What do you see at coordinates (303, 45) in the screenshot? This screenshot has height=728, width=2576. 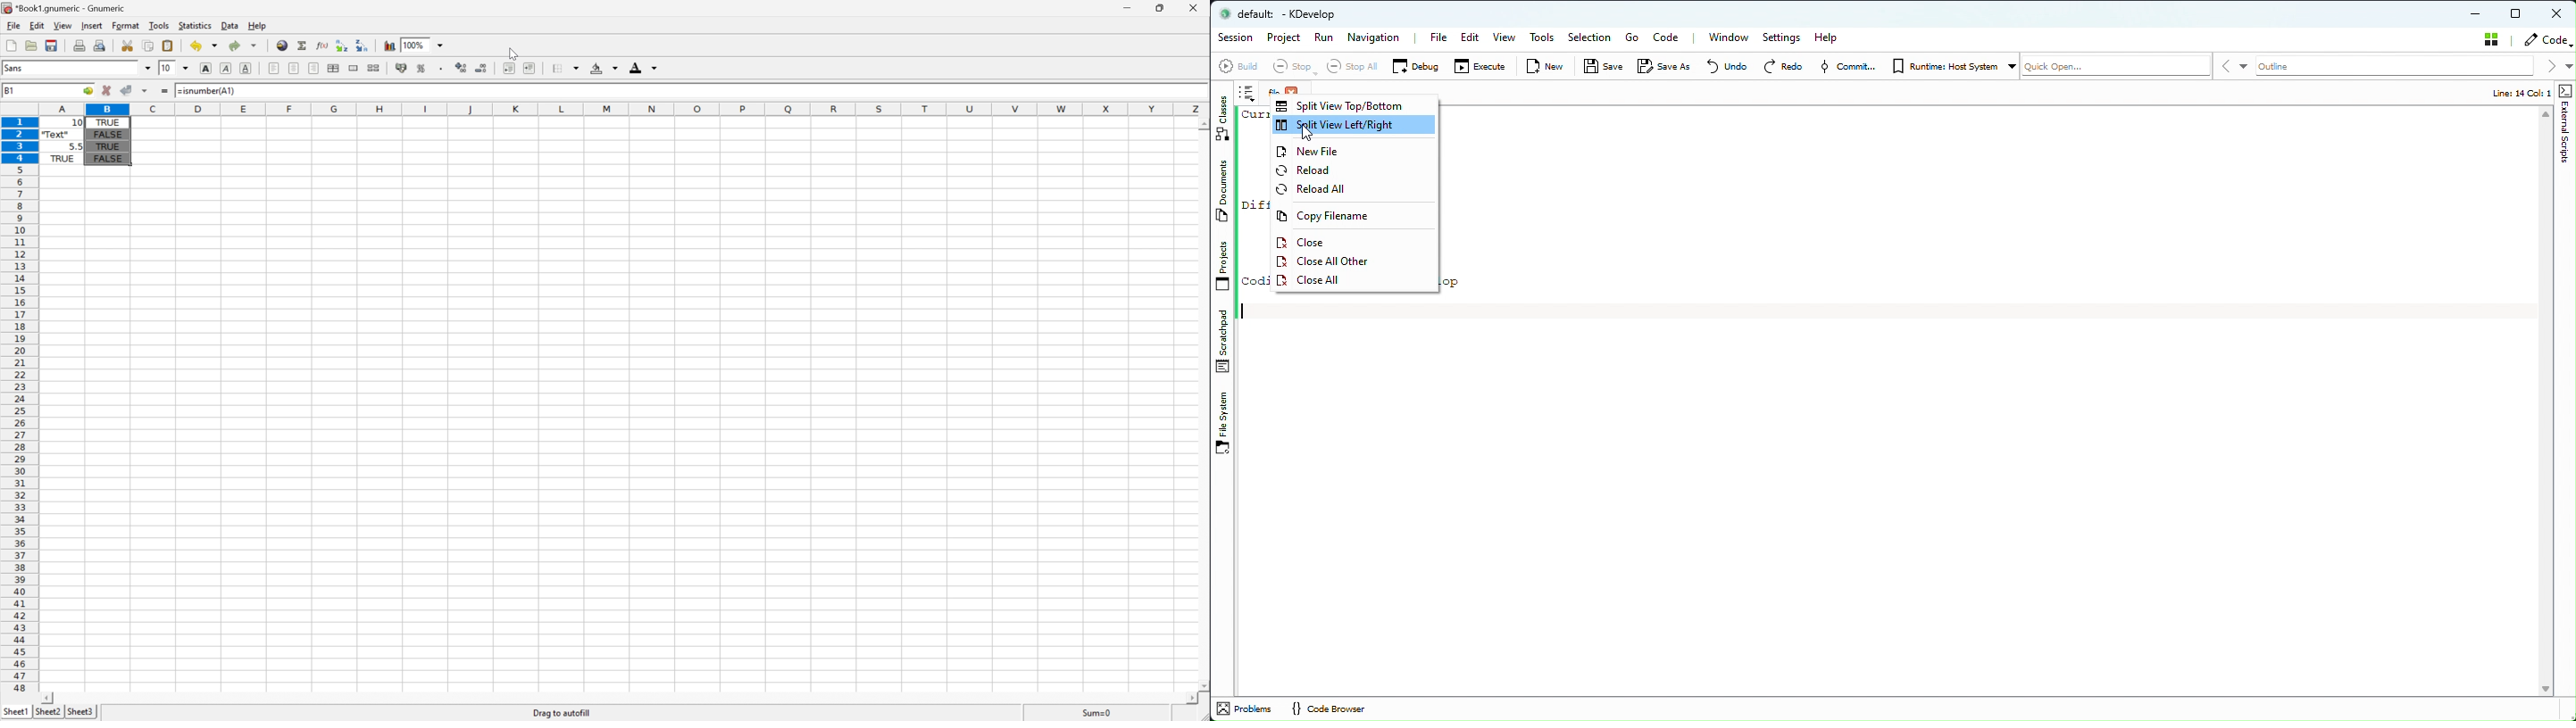 I see `Sum in current cell` at bounding box center [303, 45].